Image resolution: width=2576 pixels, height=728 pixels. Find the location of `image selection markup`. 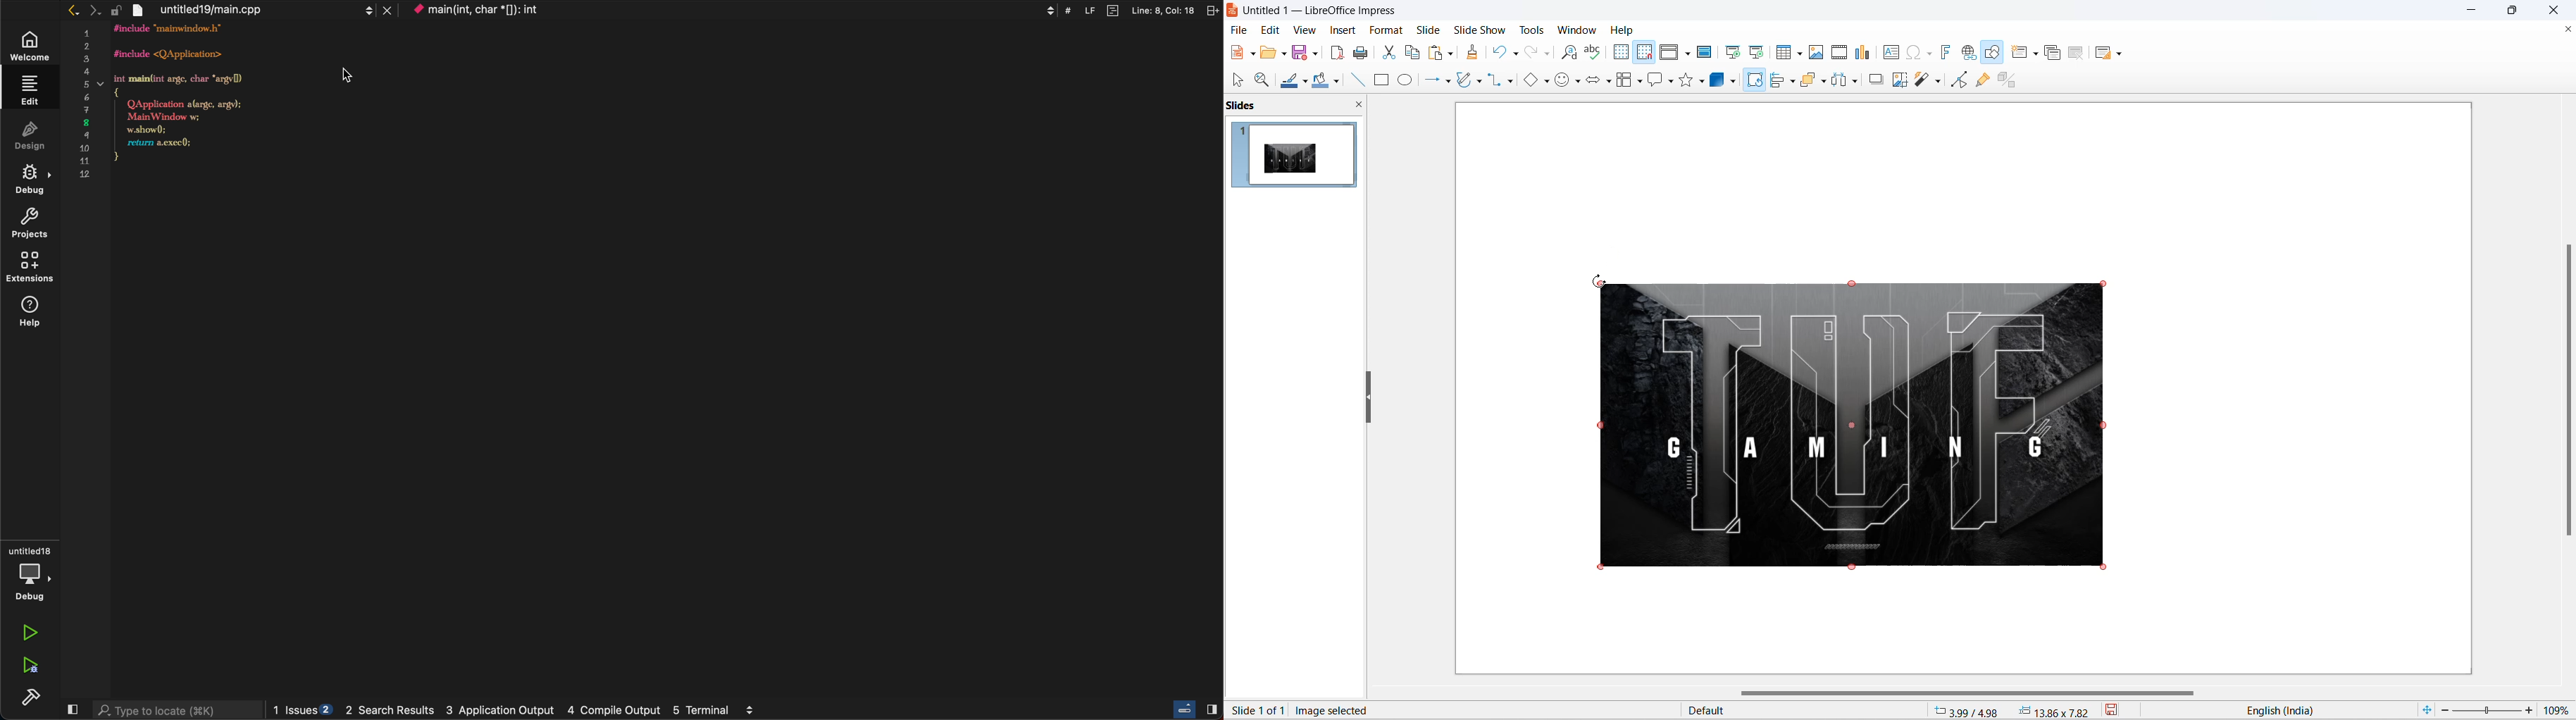

image selection markup is located at coordinates (1601, 283).